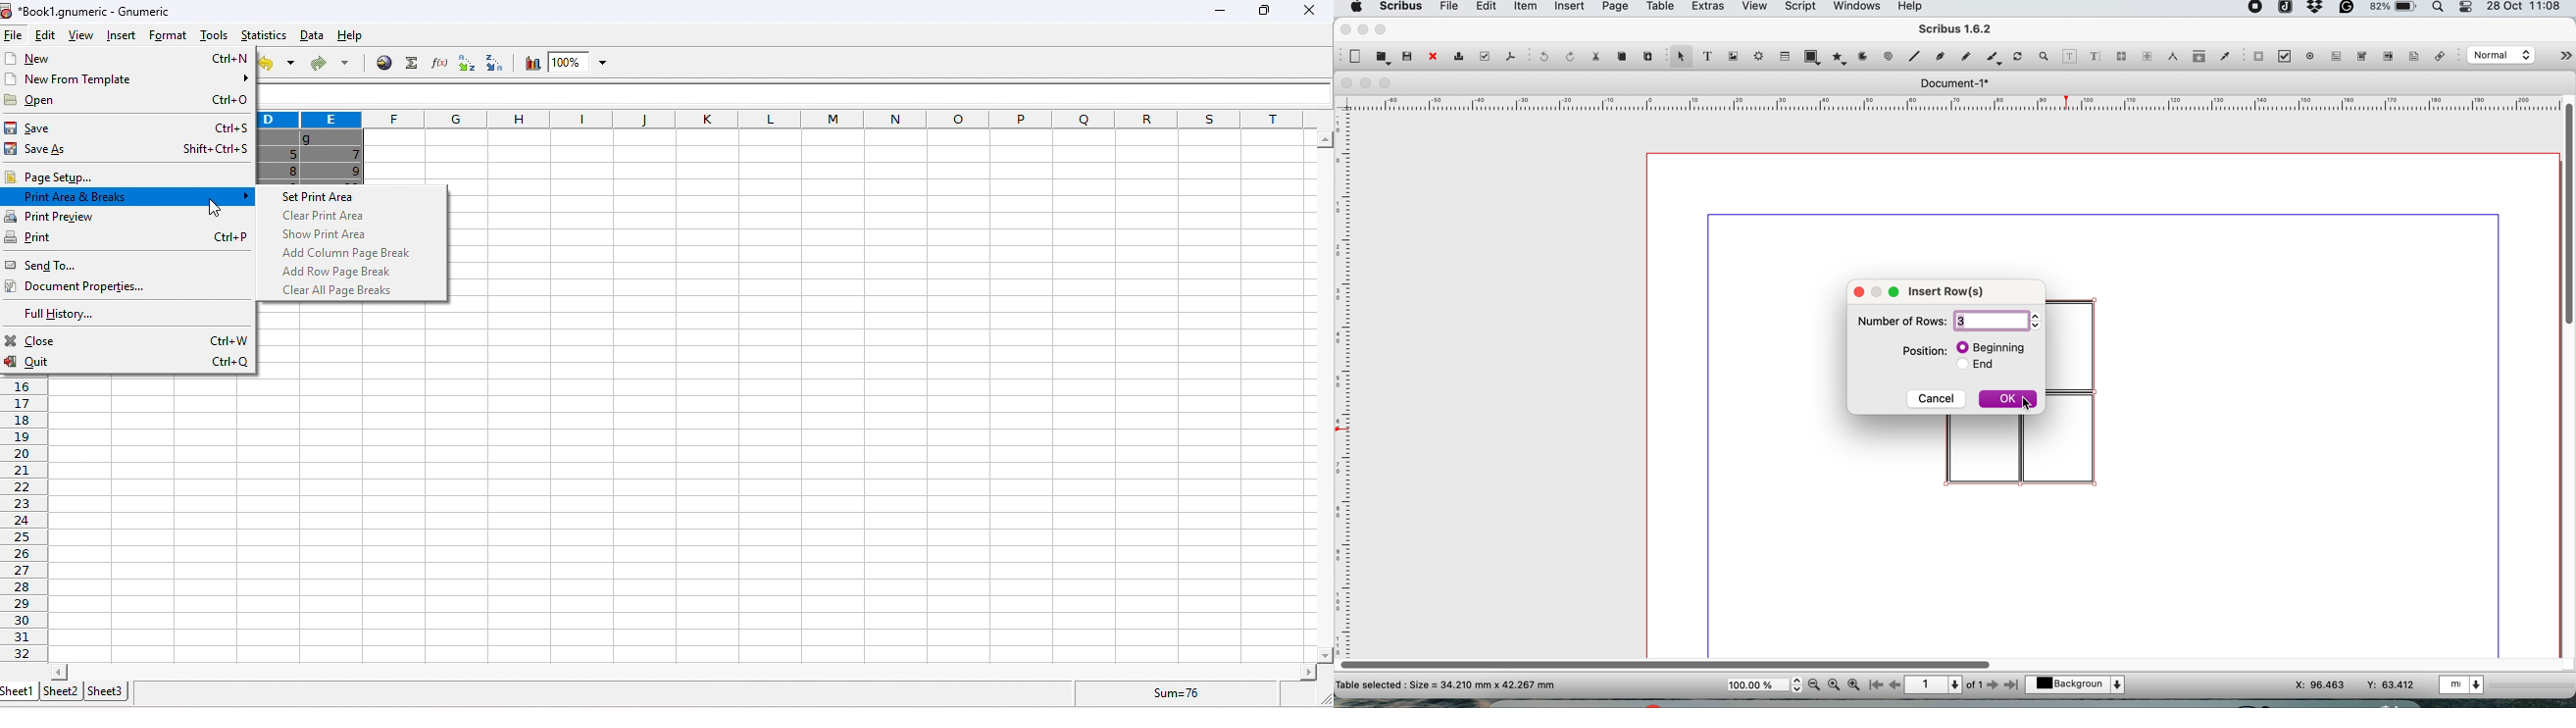 This screenshot has height=728, width=2576. Describe the element at coordinates (2039, 321) in the screenshot. I see `increment or decrement number of rows` at that location.